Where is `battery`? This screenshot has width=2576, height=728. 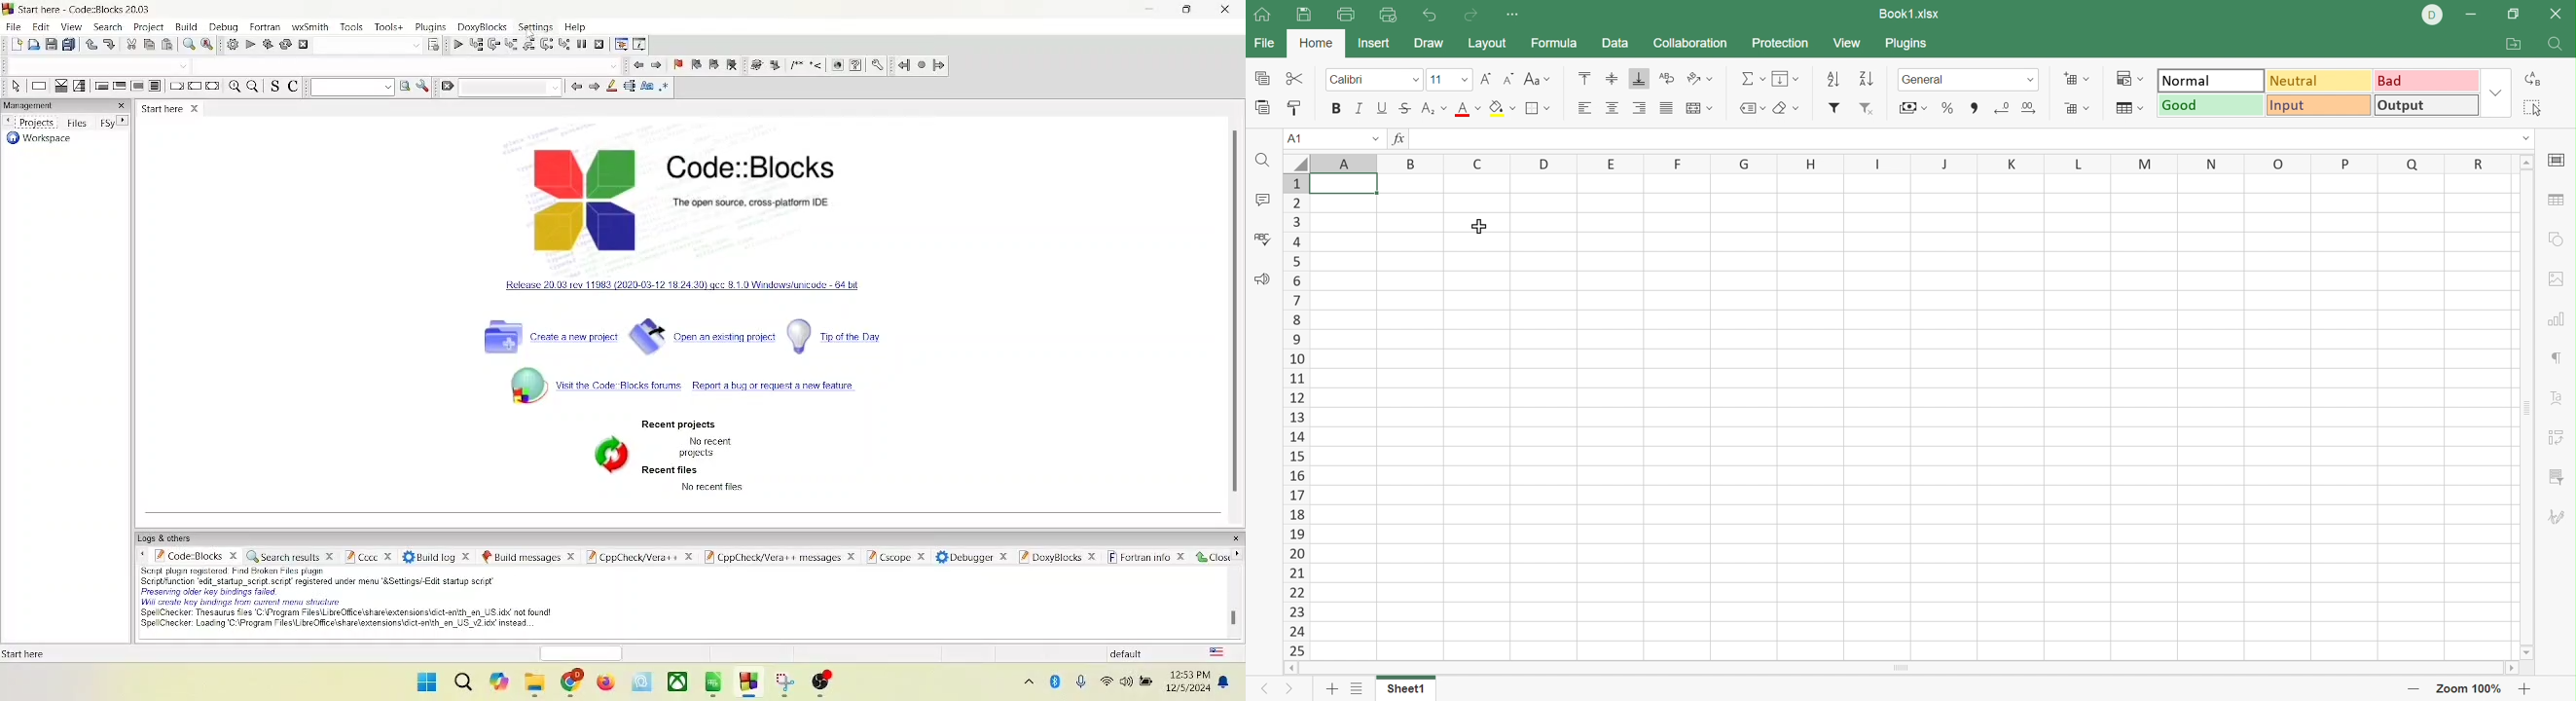 battery is located at coordinates (1146, 679).